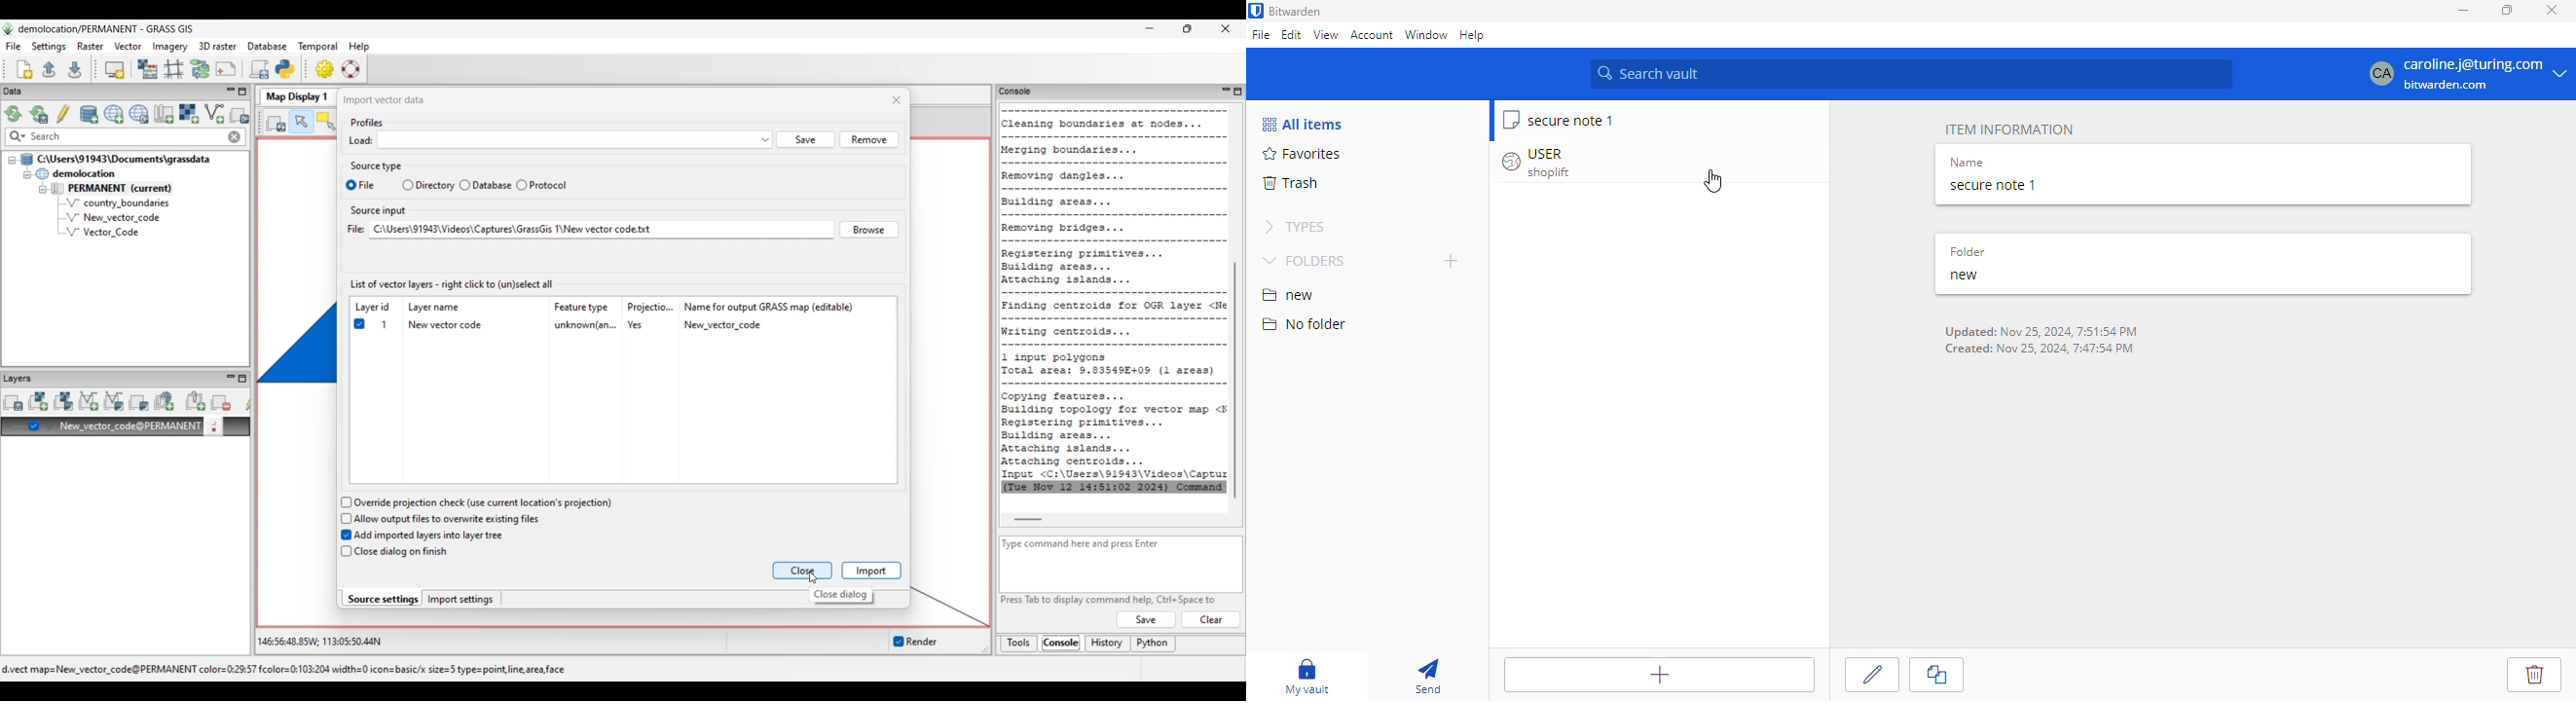 Image resolution: width=2576 pixels, height=728 pixels. Describe the element at coordinates (1712, 181) in the screenshot. I see `cursor` at that location.